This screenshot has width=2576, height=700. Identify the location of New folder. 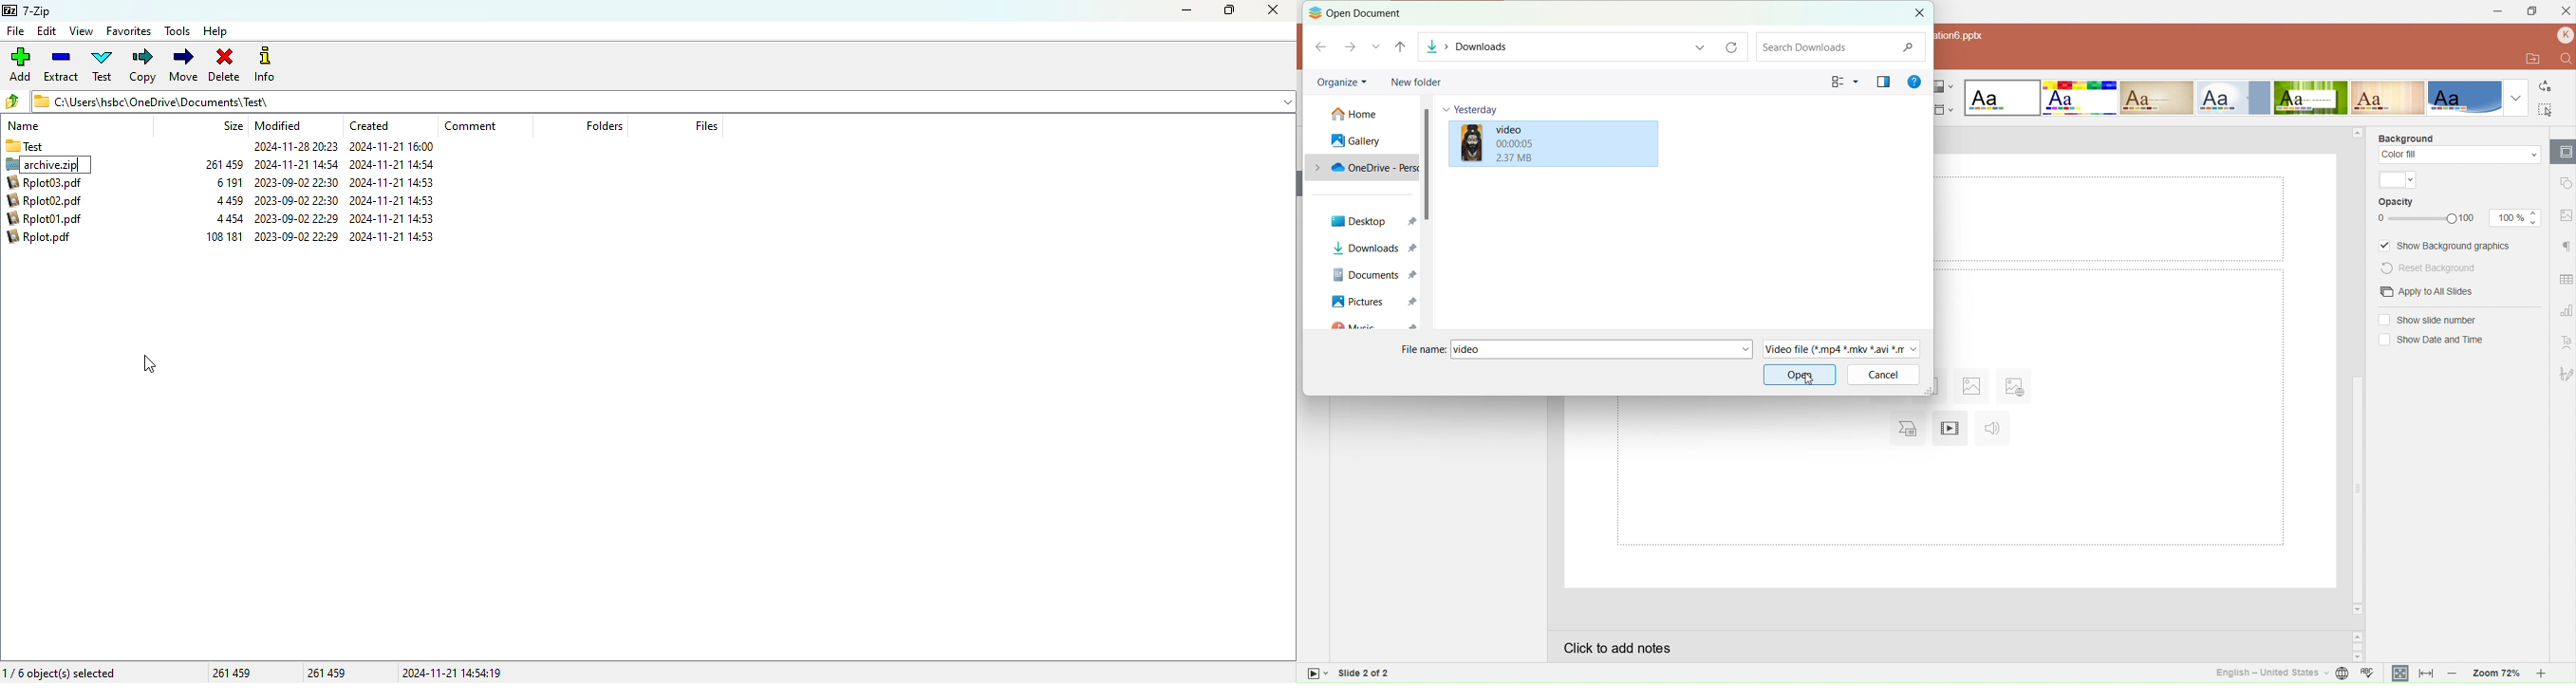
(1415, 82).